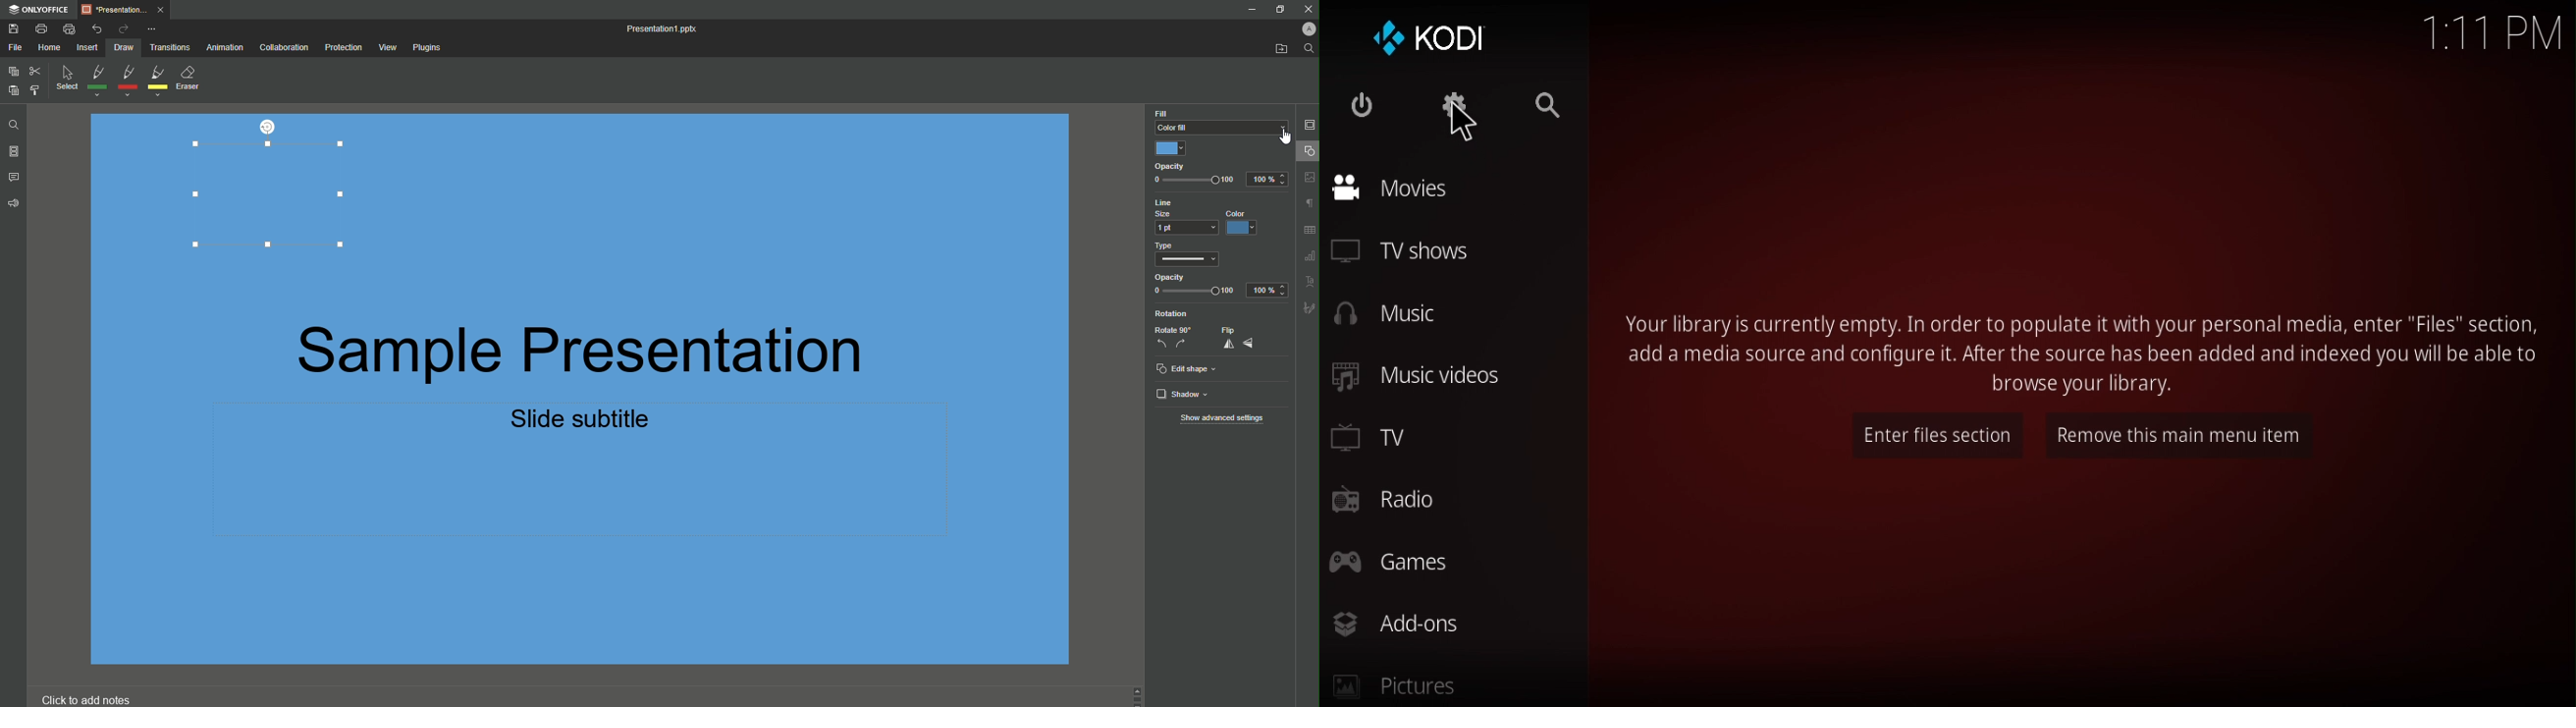  Describe the element at coordinates (1410, 254) in the screenshot. I see `Tv shows` at that location.